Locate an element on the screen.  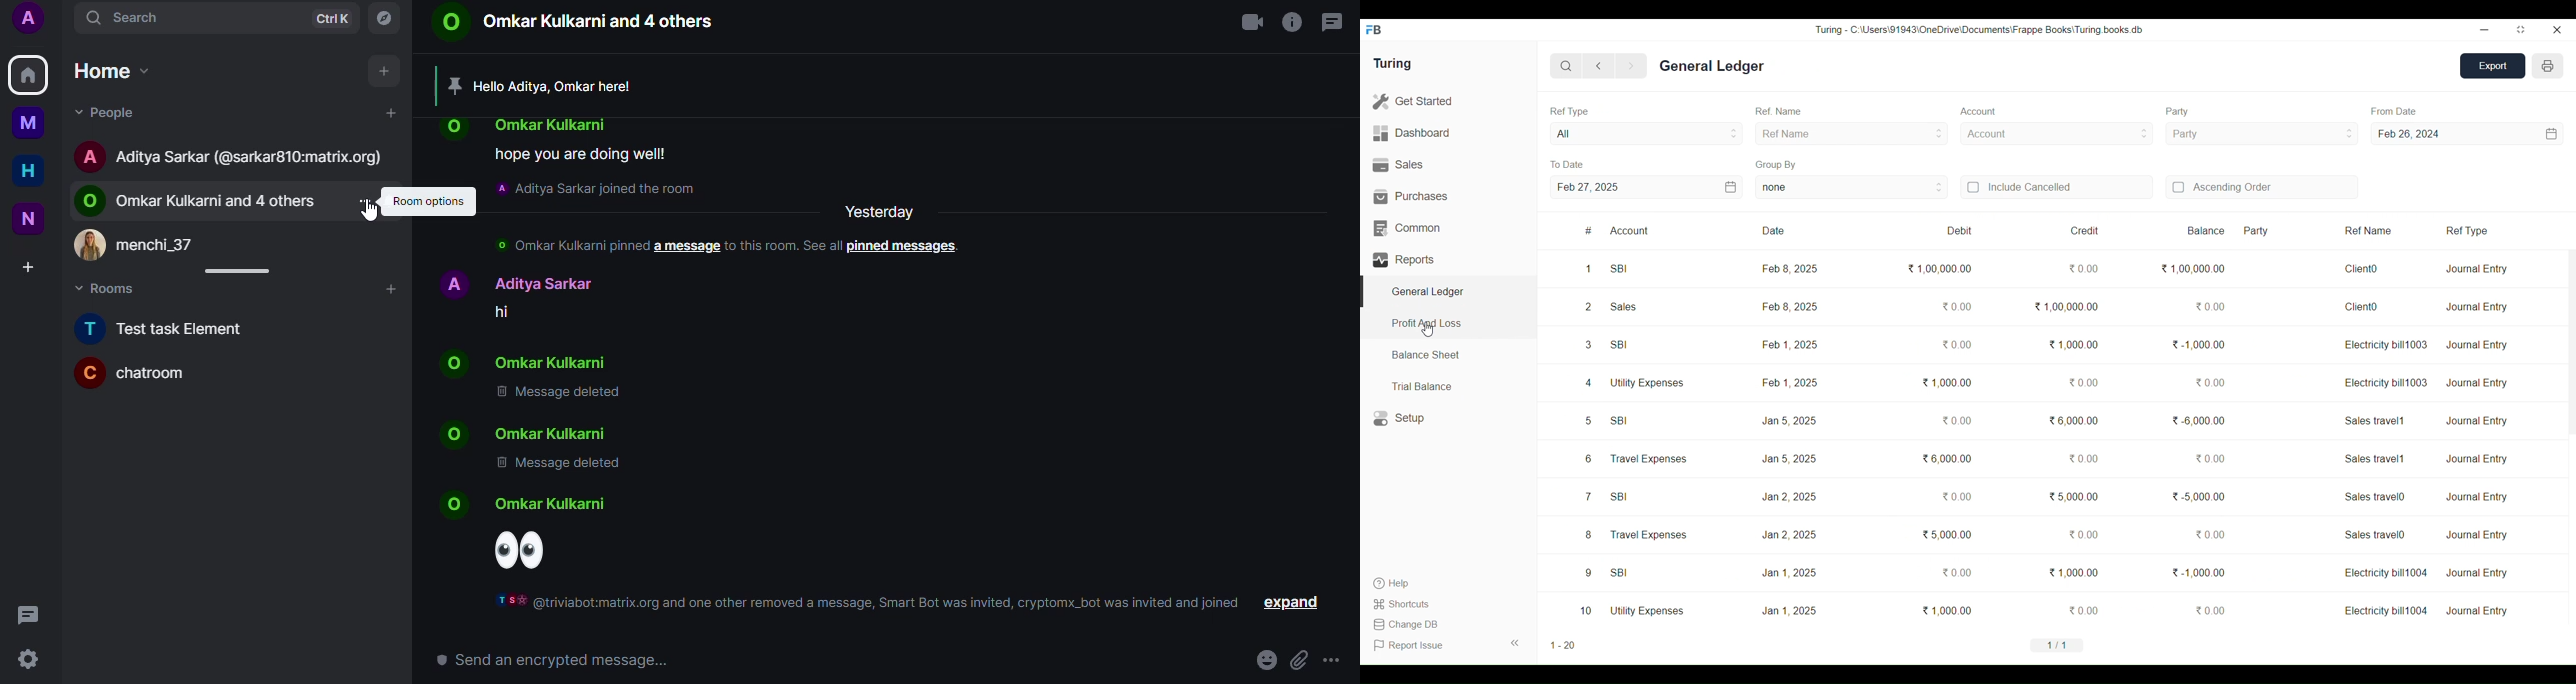
All is located at coordinates (1647, 133).